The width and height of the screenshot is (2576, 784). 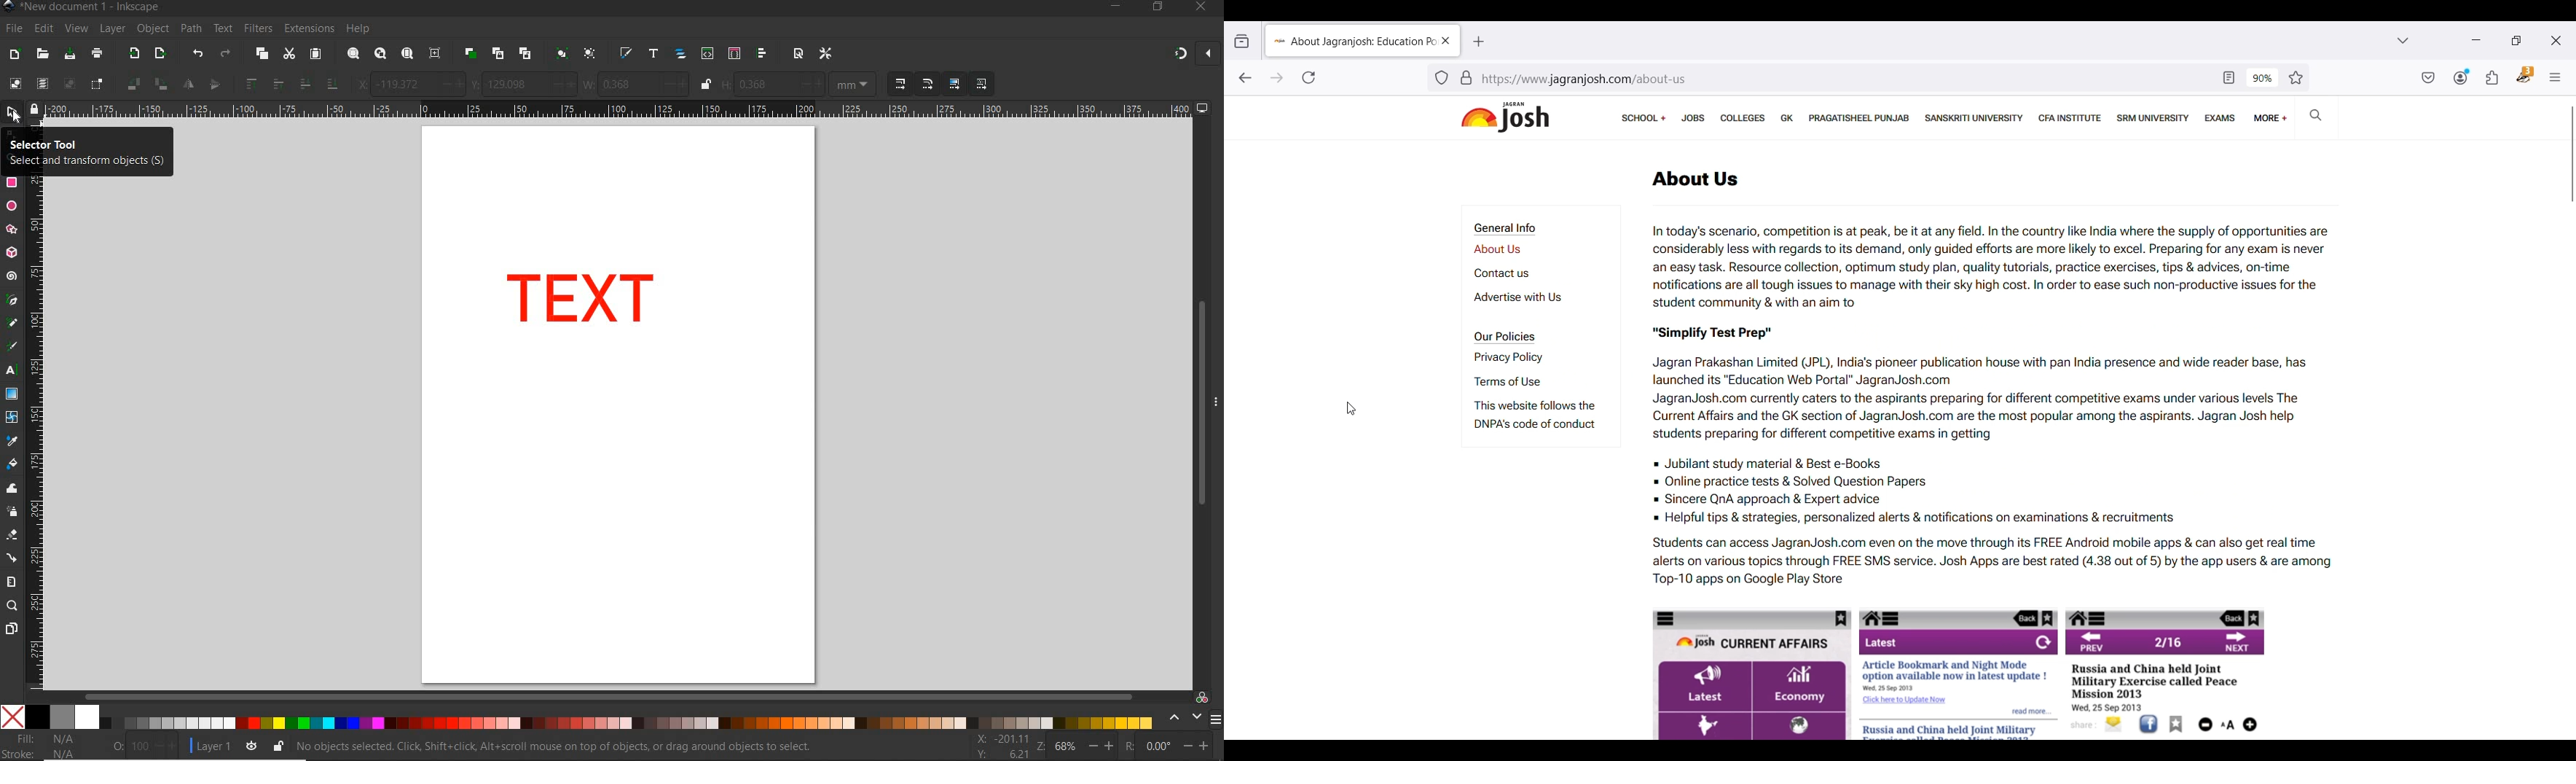 What do you see at coordinates (2555, 78) in the screenshot?
I see `Open application menu` at bounding box center [2555, 78].